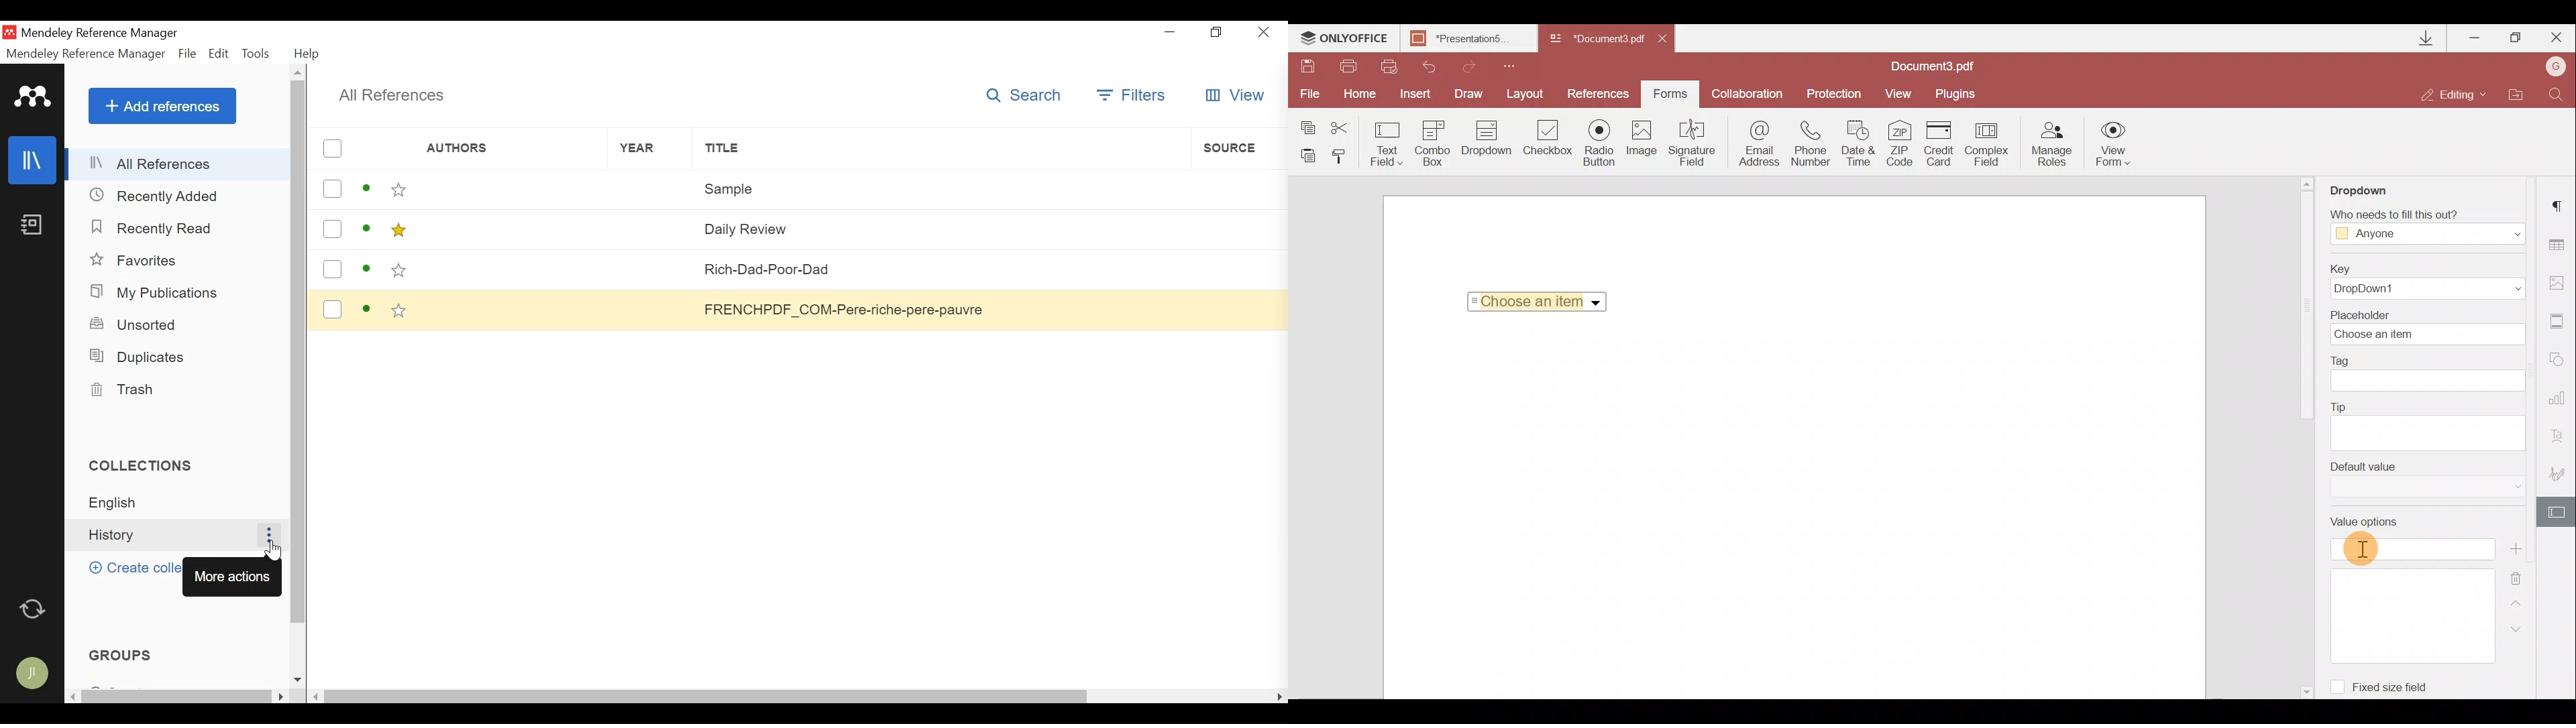 The image size is (2576, 728). Describe the element at coordinates (258, 53) in the screenshot. I see `Tools` at that location.